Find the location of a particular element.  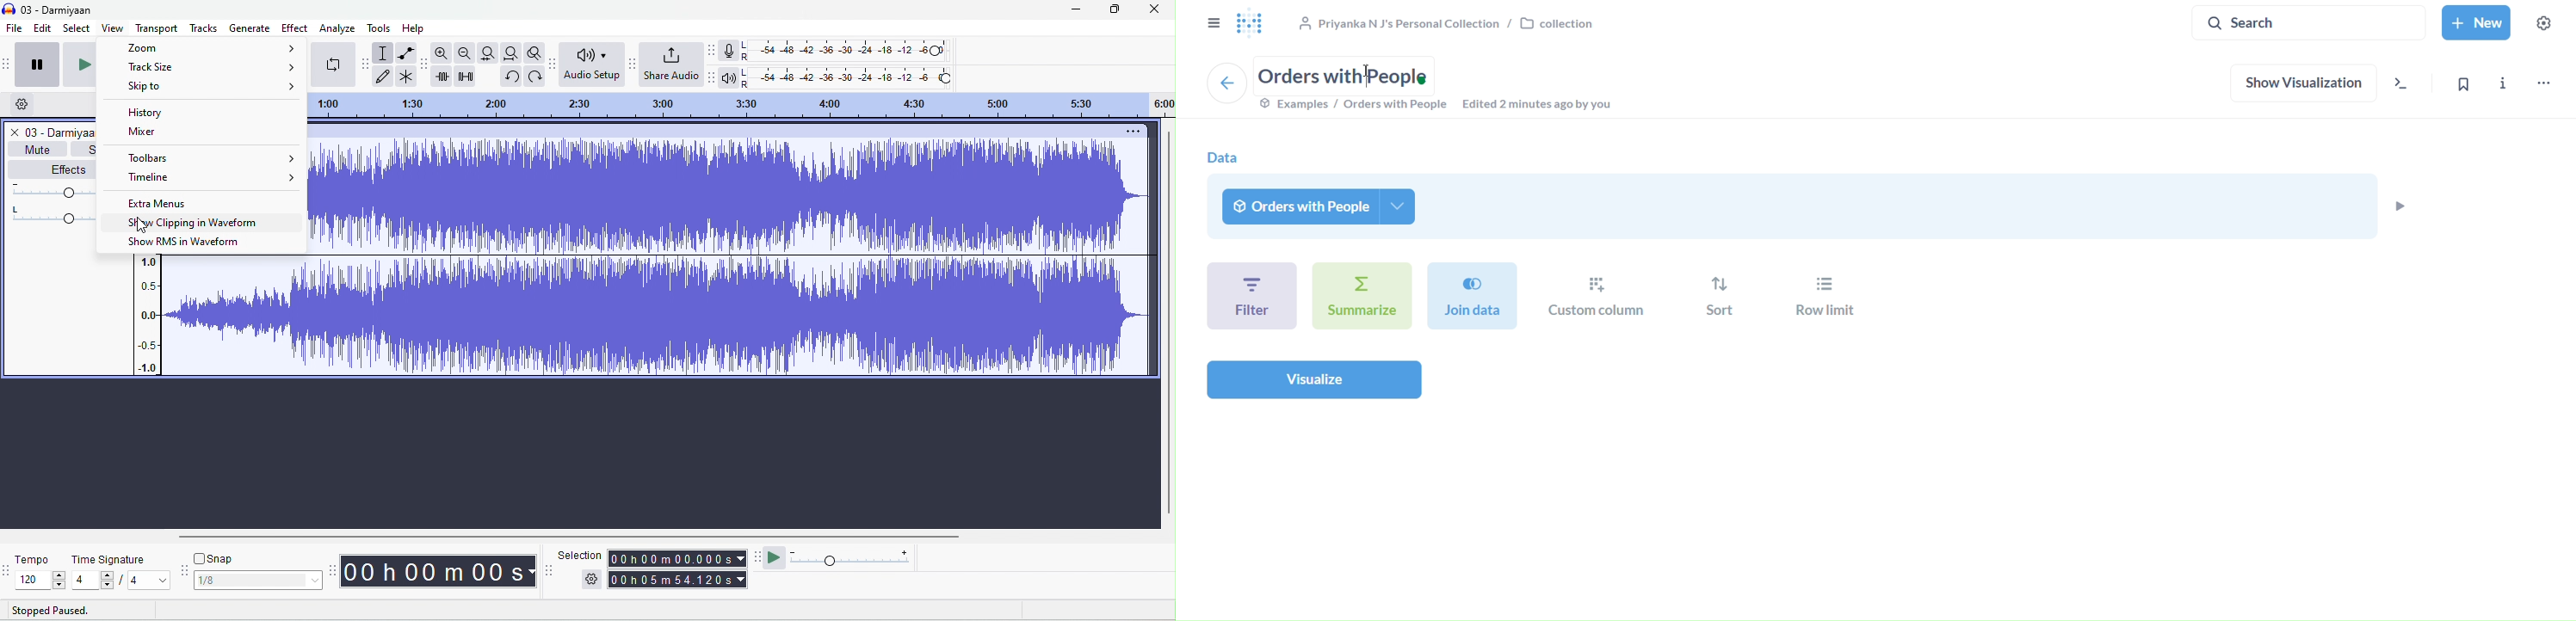

share audio  is located at coordinates (673, 63).